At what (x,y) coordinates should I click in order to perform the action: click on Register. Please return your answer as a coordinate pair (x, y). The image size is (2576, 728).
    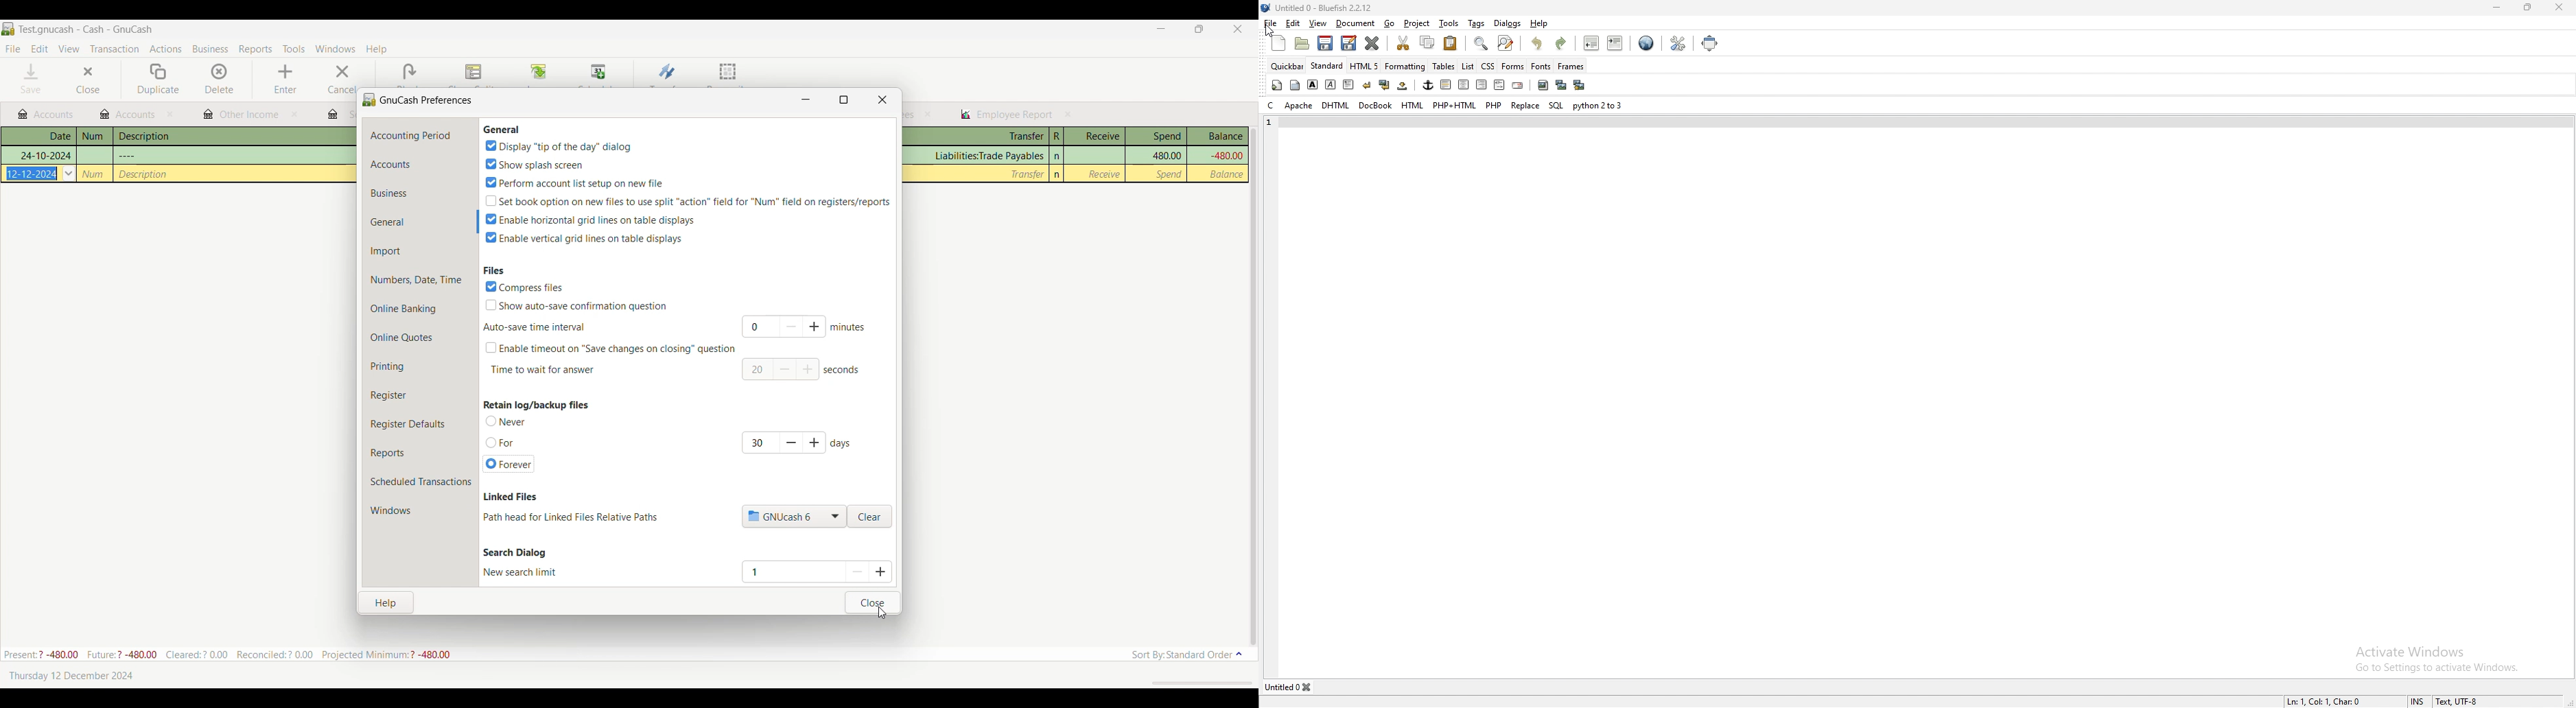
    Looking at the image, I should click on (420, 395).